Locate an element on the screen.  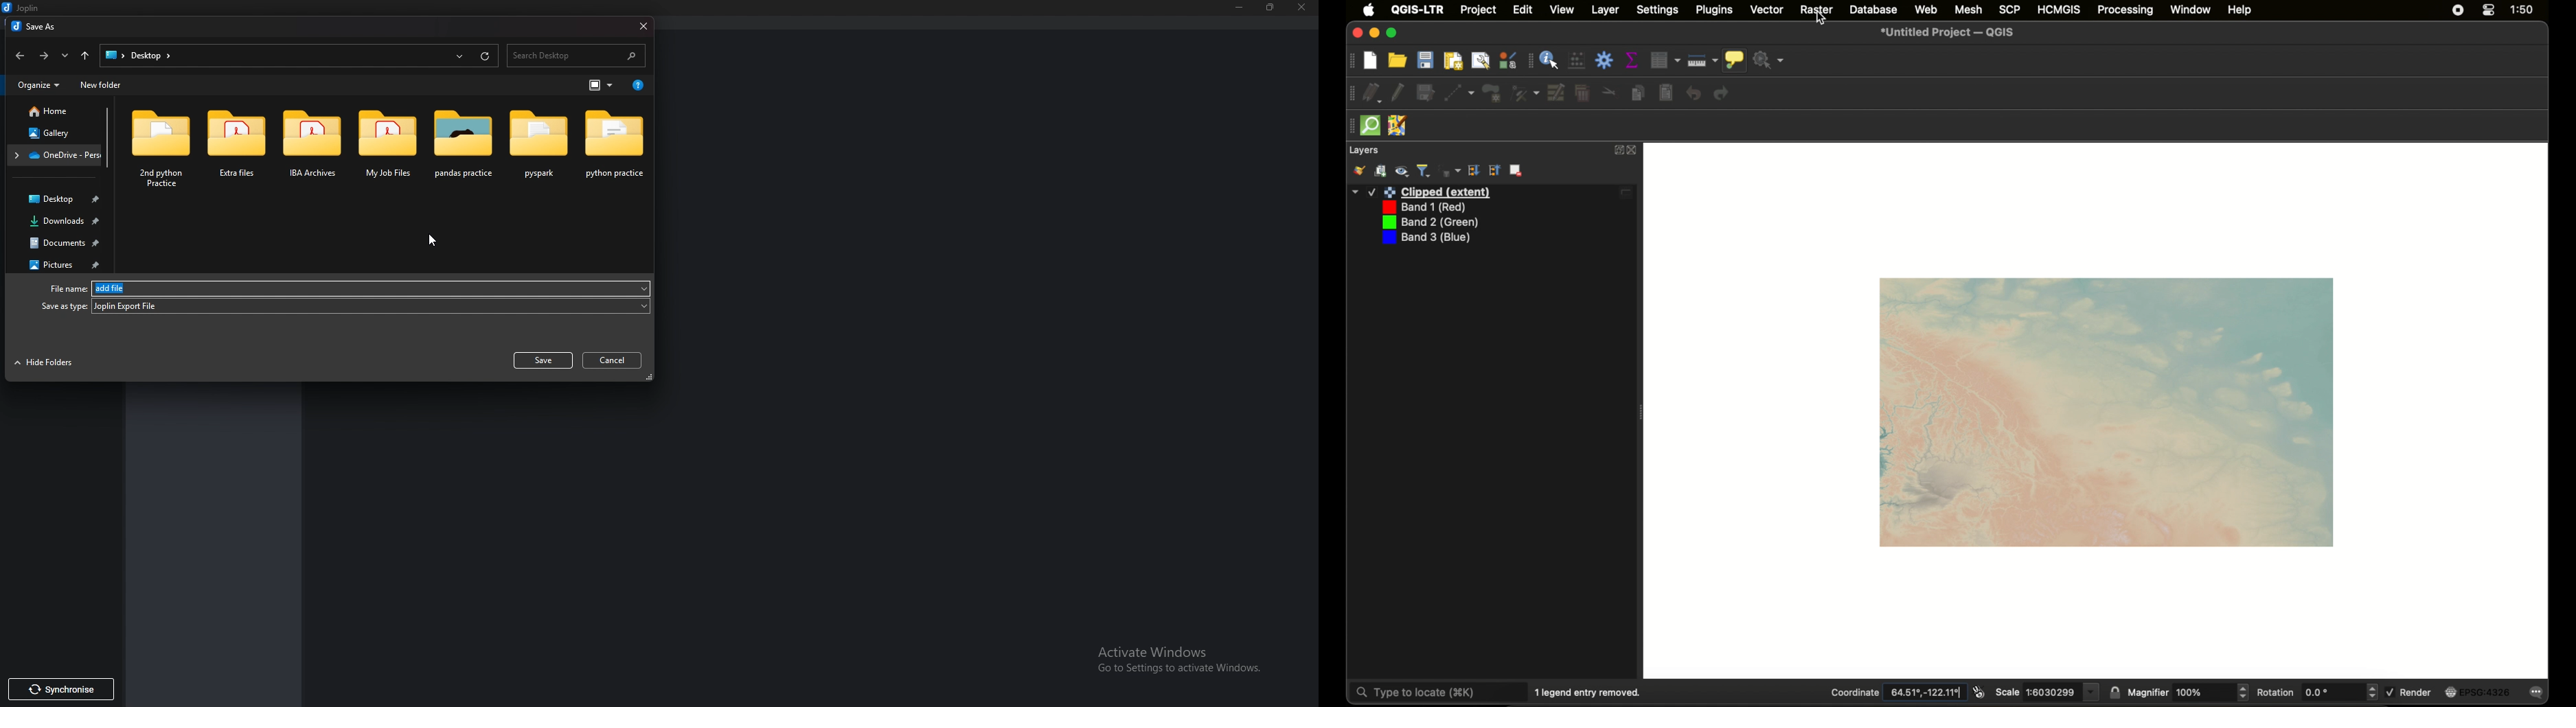
filter legend by expression is located at coordinates (1450, 171).